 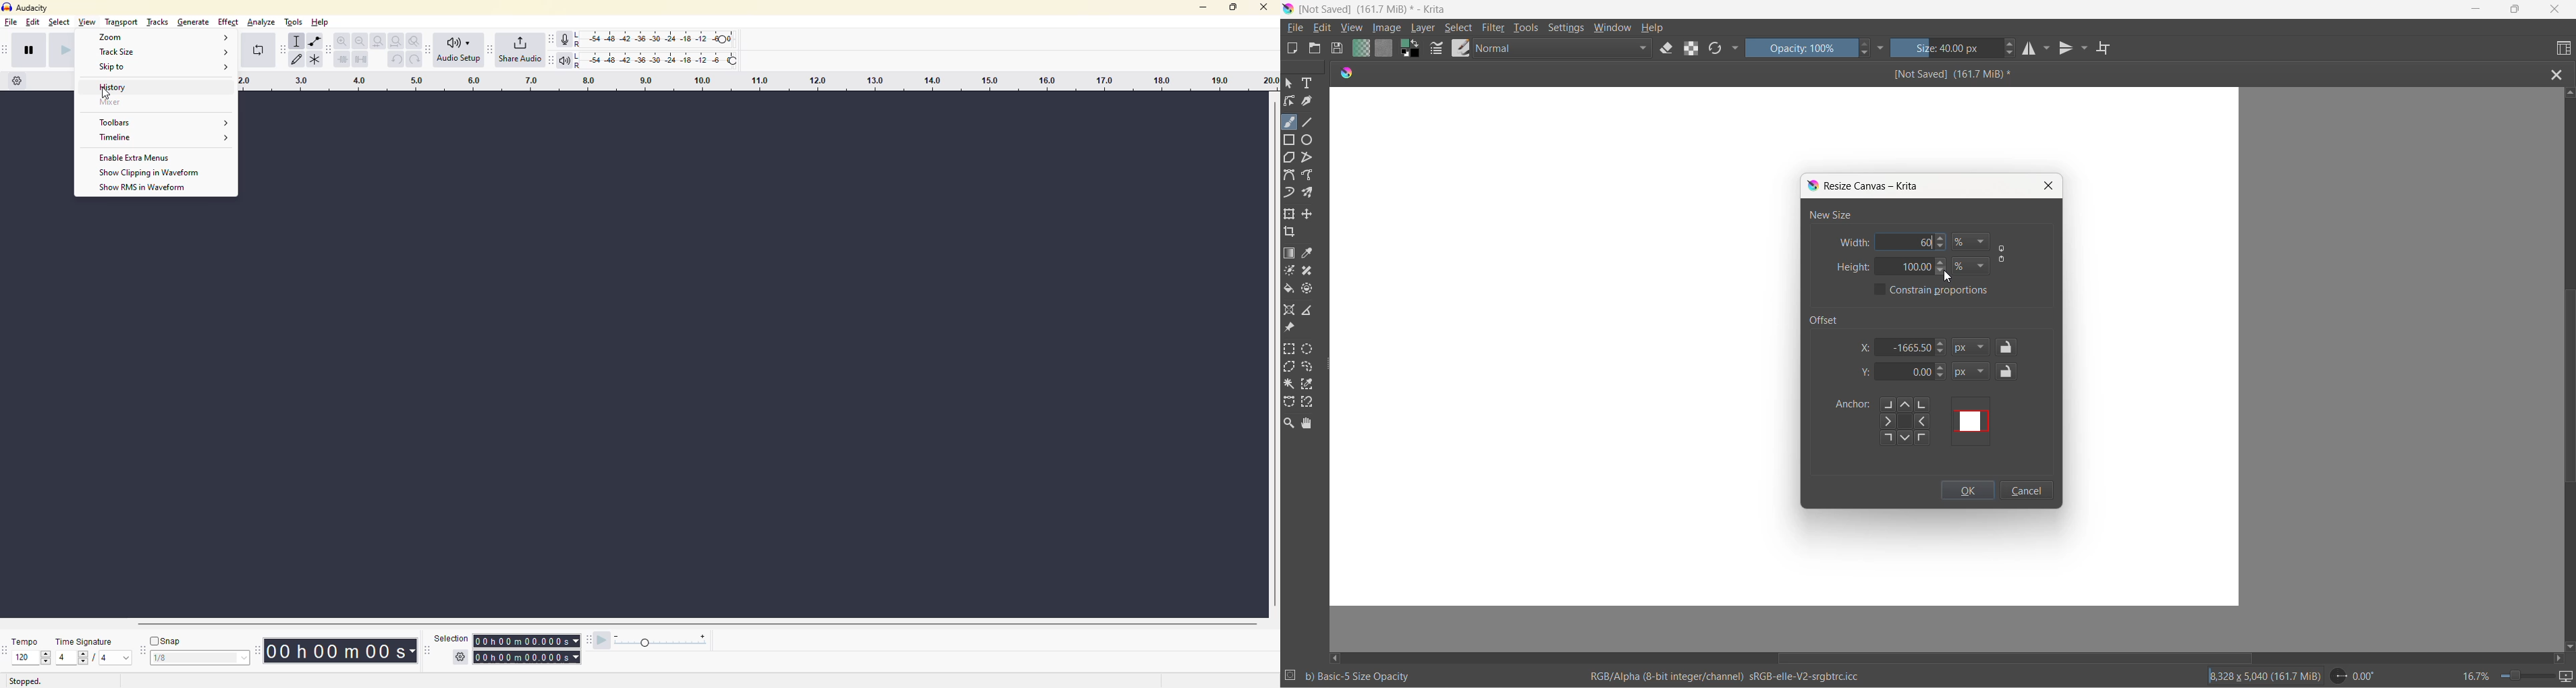 I want to click on horizontal mirror tool, so click(x=2028, y=50).